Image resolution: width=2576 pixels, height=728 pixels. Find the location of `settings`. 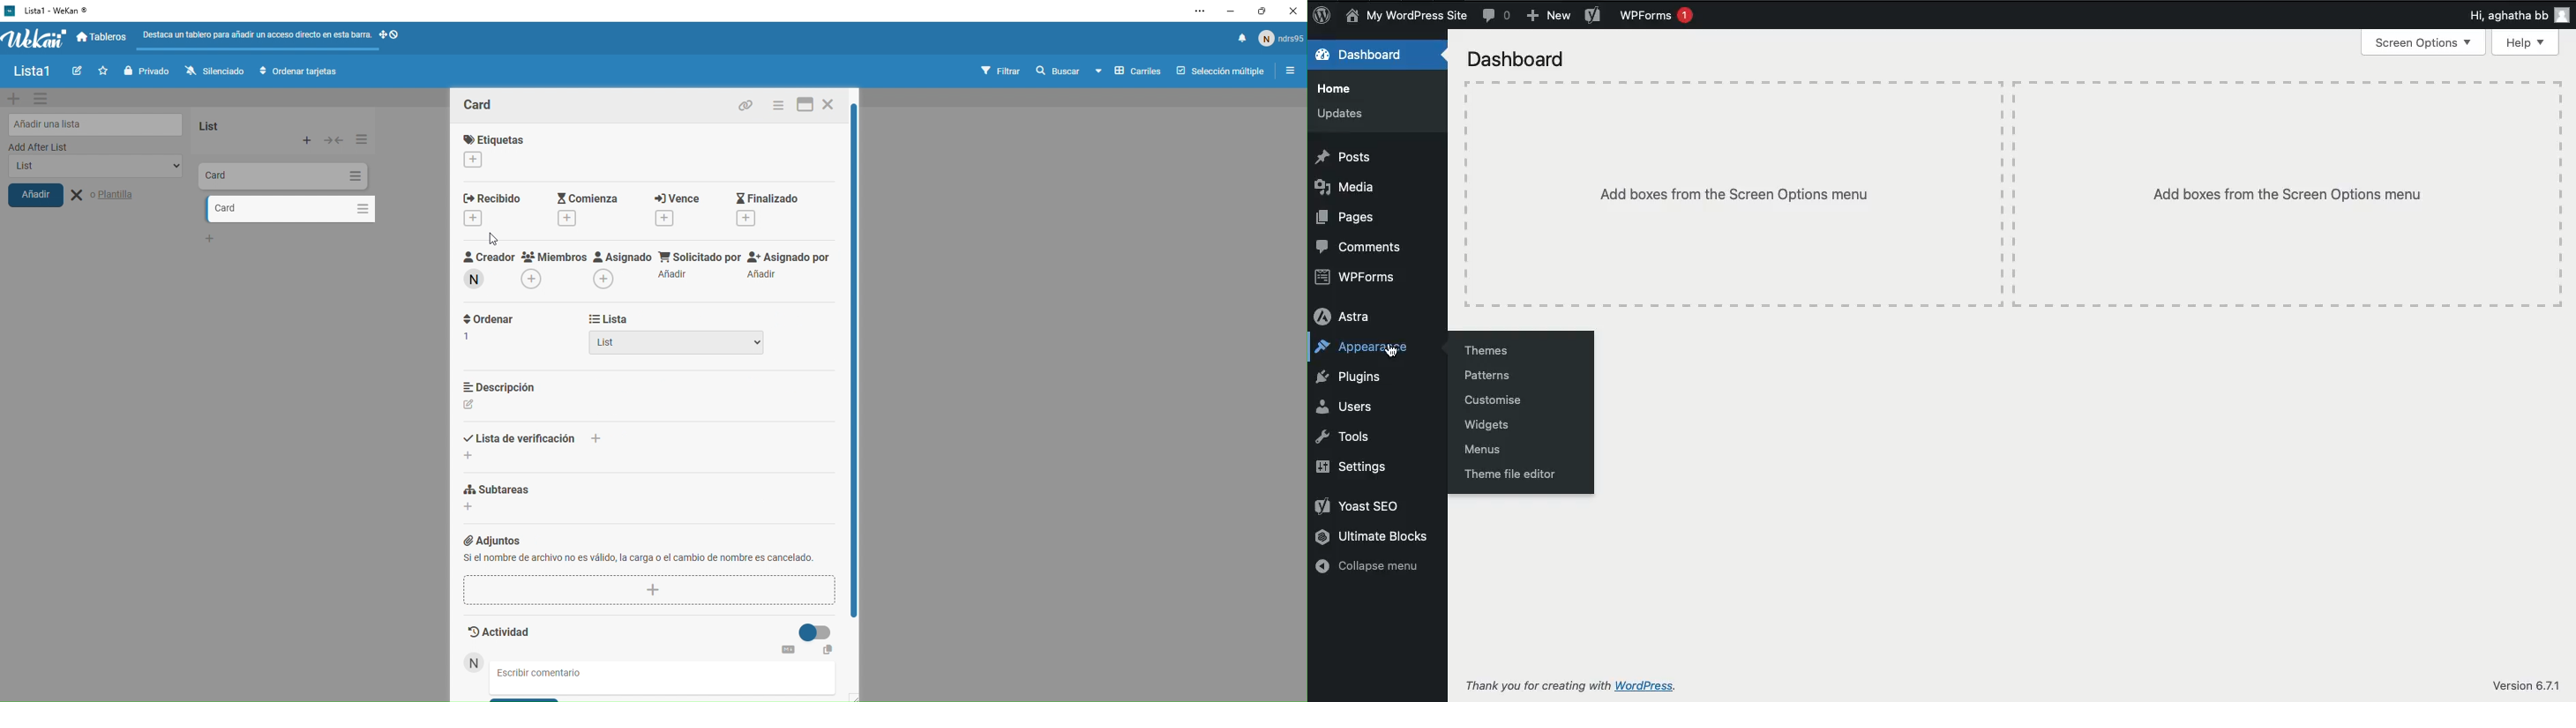

settings is located at coordinates (1193, 12).